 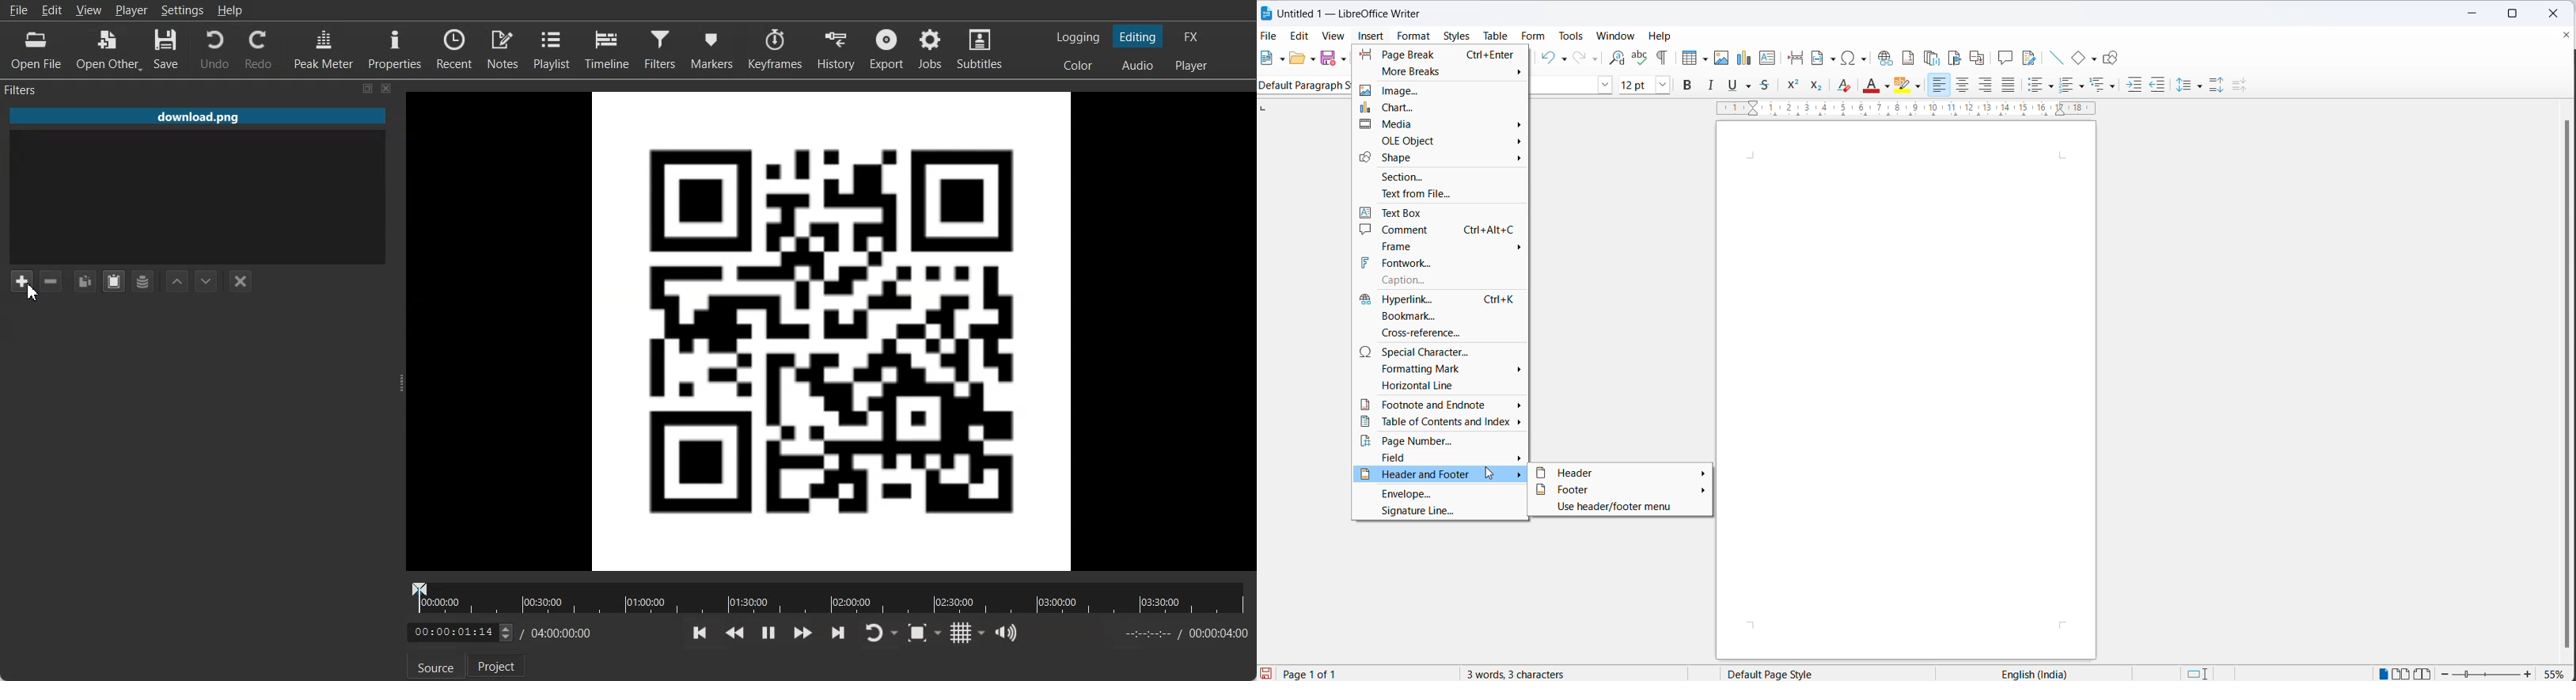 I want to click on basic shapes, so click(x=2078, y=58).